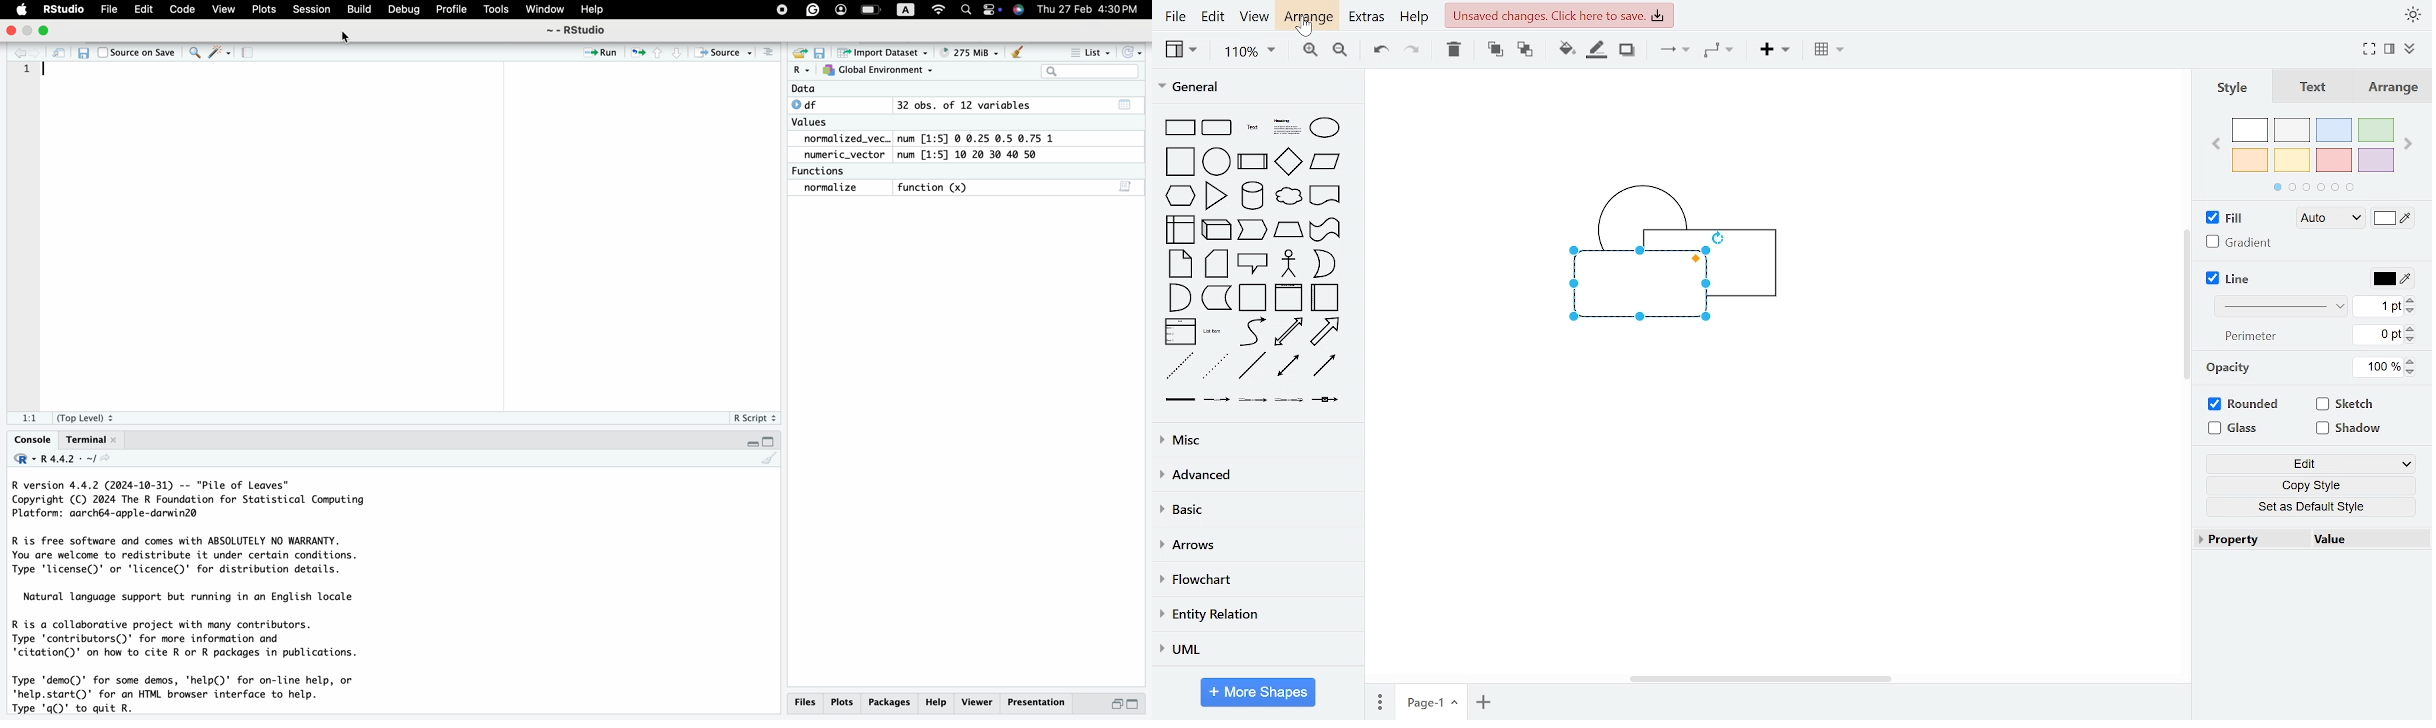  I want to click on build, so click(359, 9).